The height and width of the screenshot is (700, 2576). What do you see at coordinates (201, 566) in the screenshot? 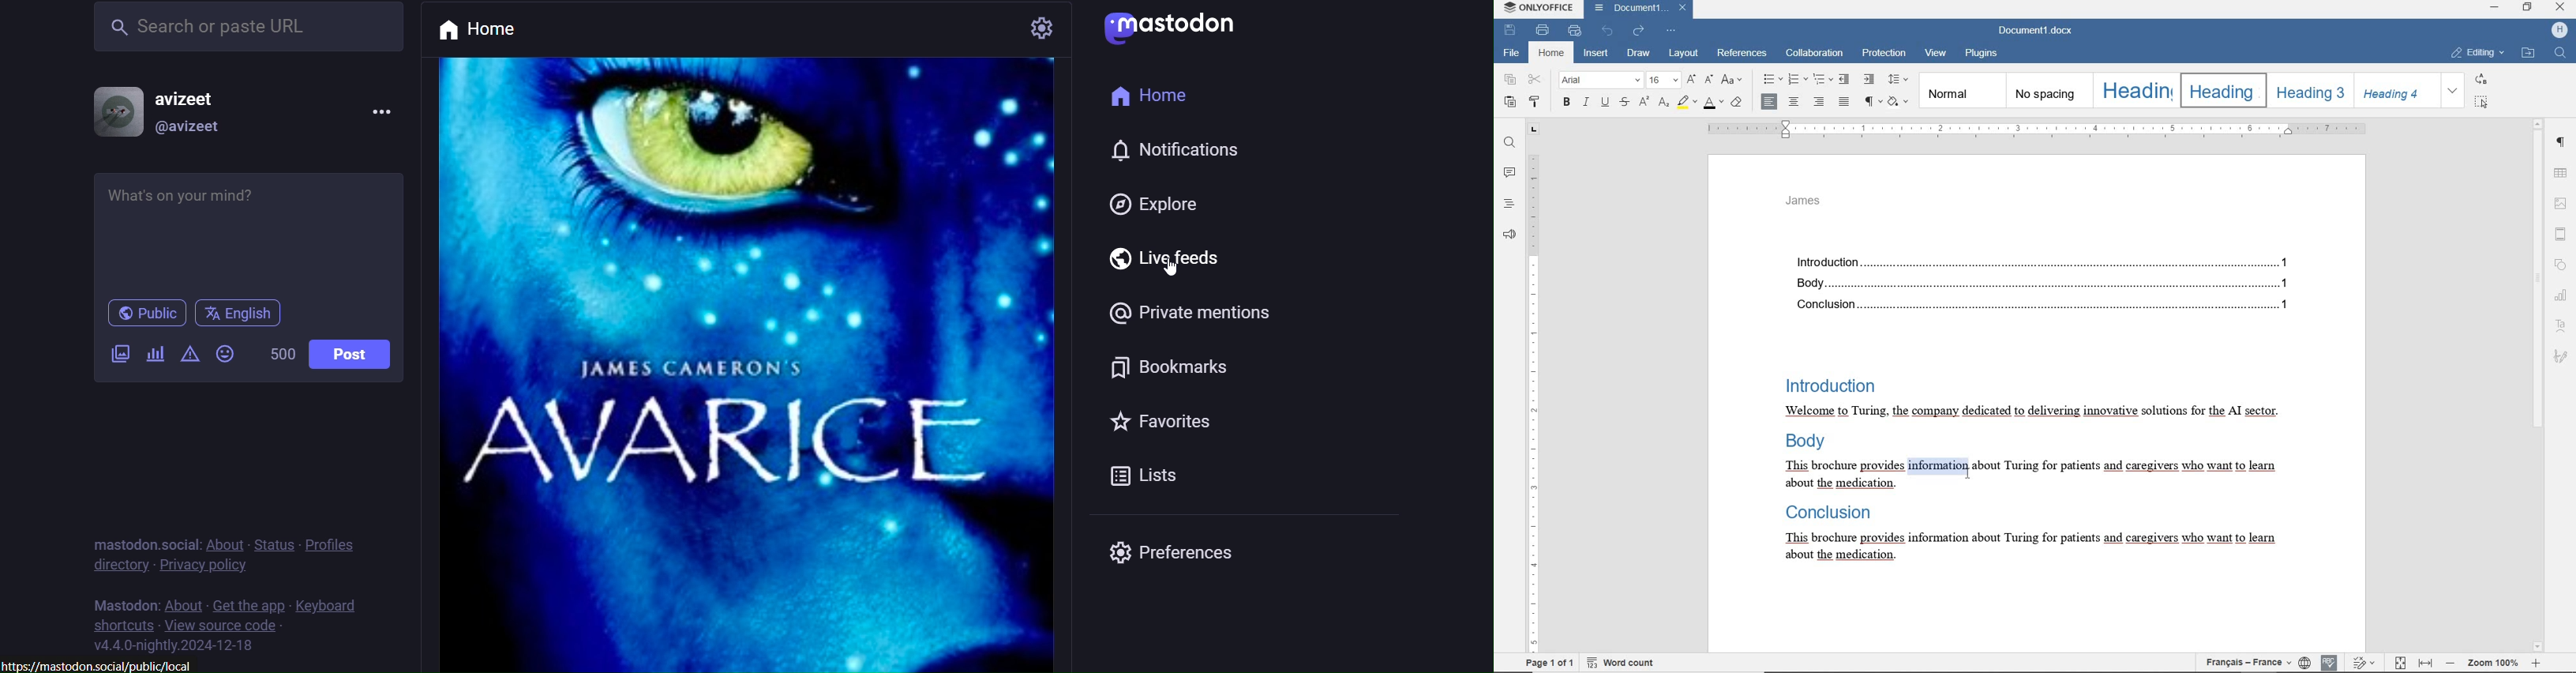
I see `privacy policy` at bounding box center [201, 566].